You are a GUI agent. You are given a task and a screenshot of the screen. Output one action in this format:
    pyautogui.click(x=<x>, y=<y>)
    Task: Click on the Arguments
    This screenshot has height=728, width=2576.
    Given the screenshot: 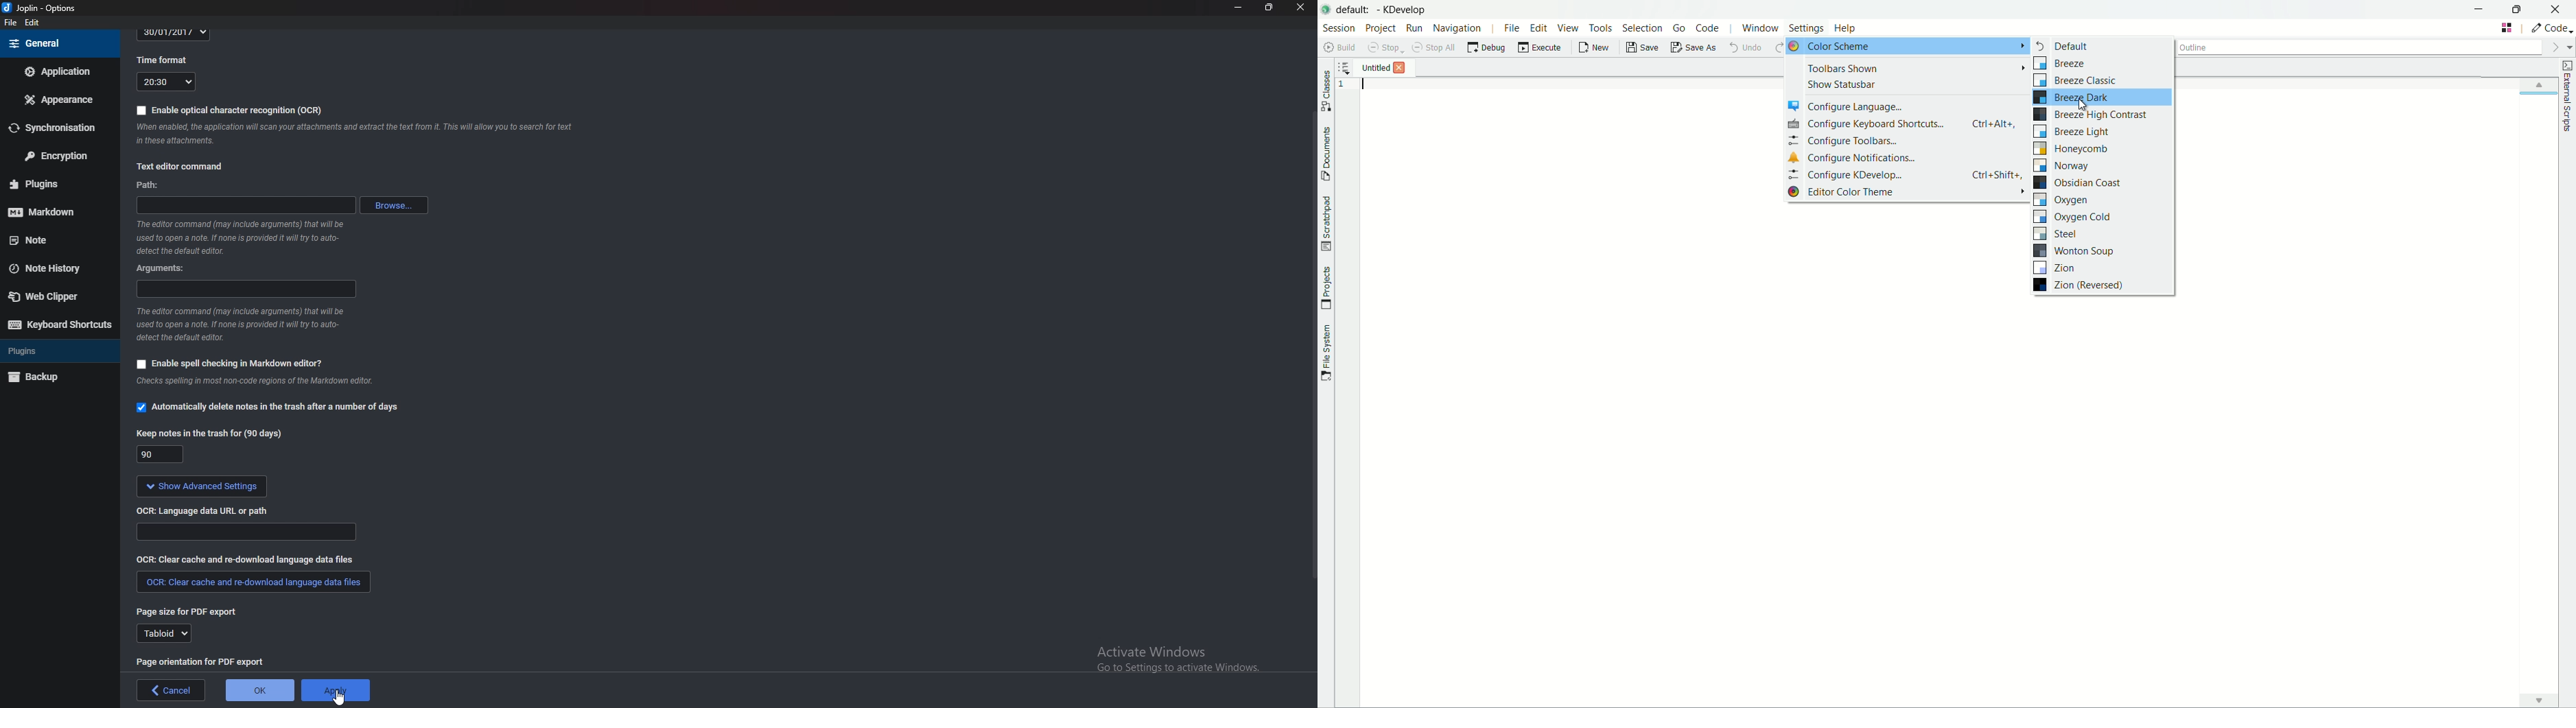 What is the action you would take?
    pyautogui.click(x=244, y=287)
    